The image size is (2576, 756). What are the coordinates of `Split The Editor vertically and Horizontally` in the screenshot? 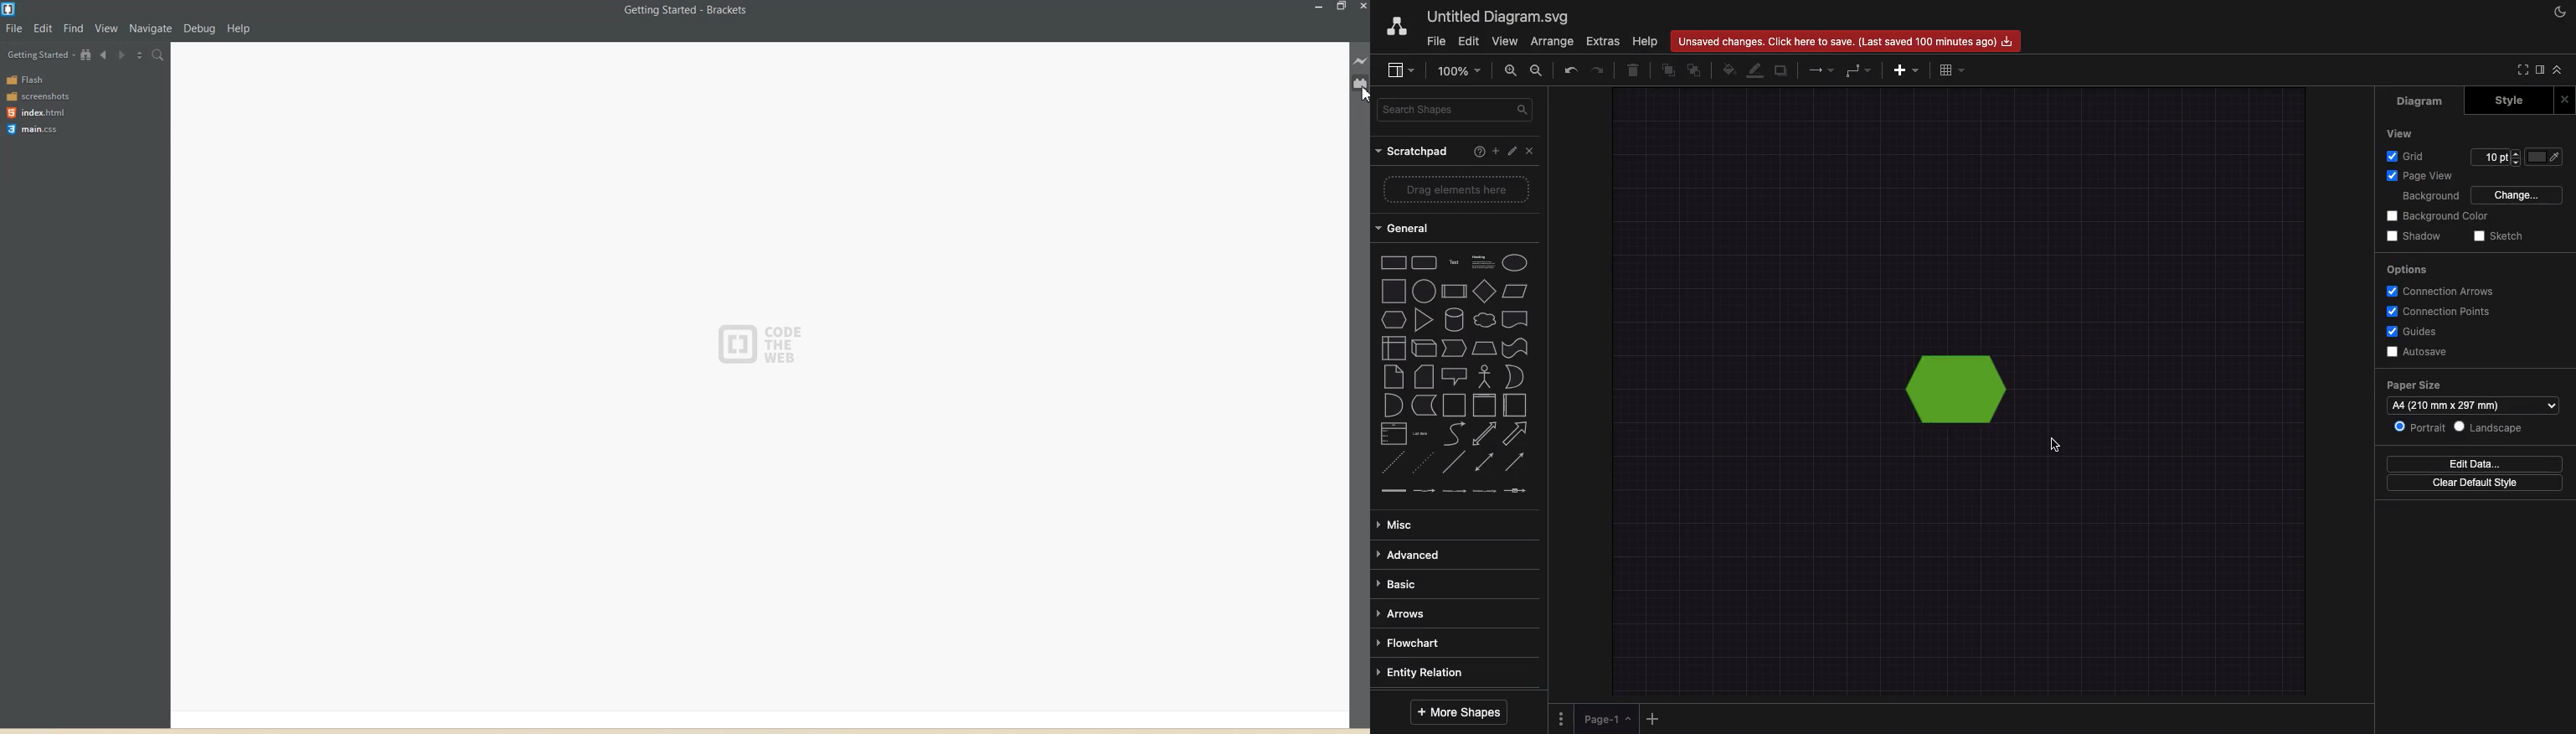 It's located at (139, 55).